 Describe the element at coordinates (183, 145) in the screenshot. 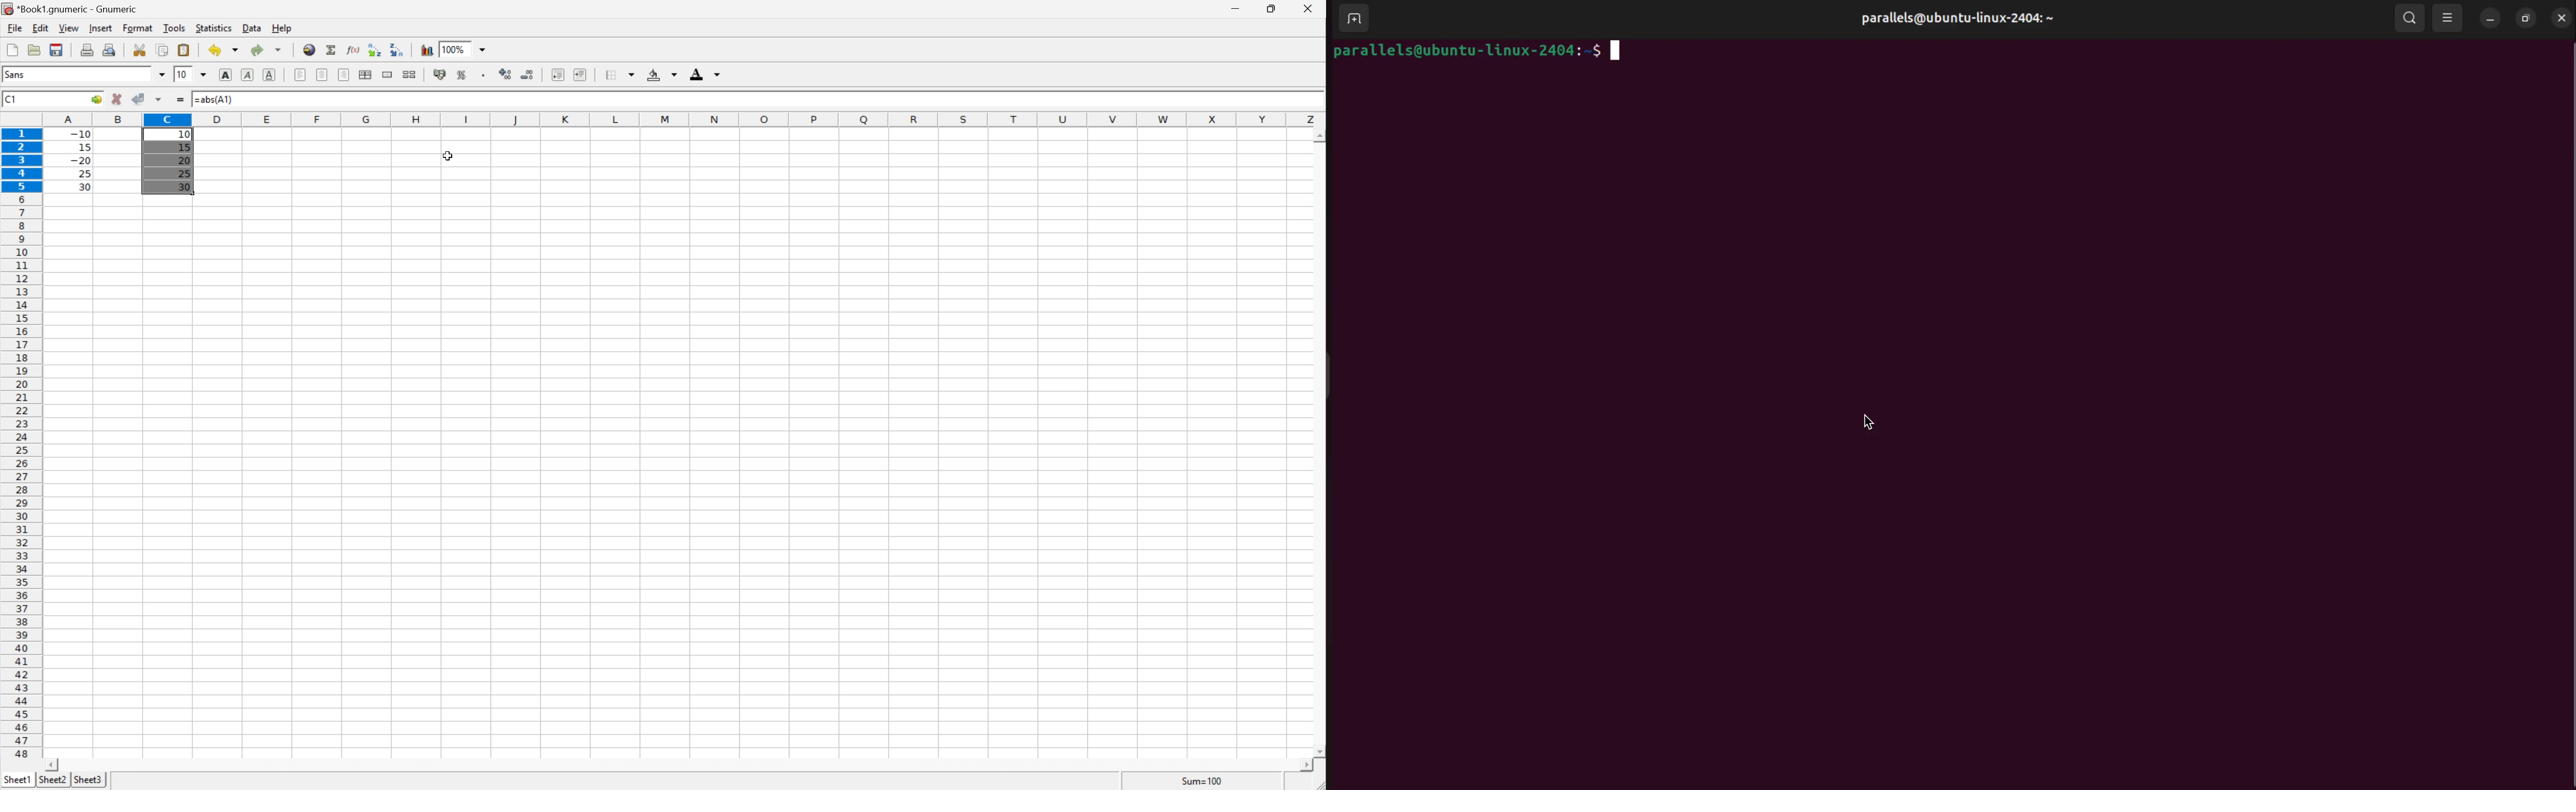

I see `15` at that location.